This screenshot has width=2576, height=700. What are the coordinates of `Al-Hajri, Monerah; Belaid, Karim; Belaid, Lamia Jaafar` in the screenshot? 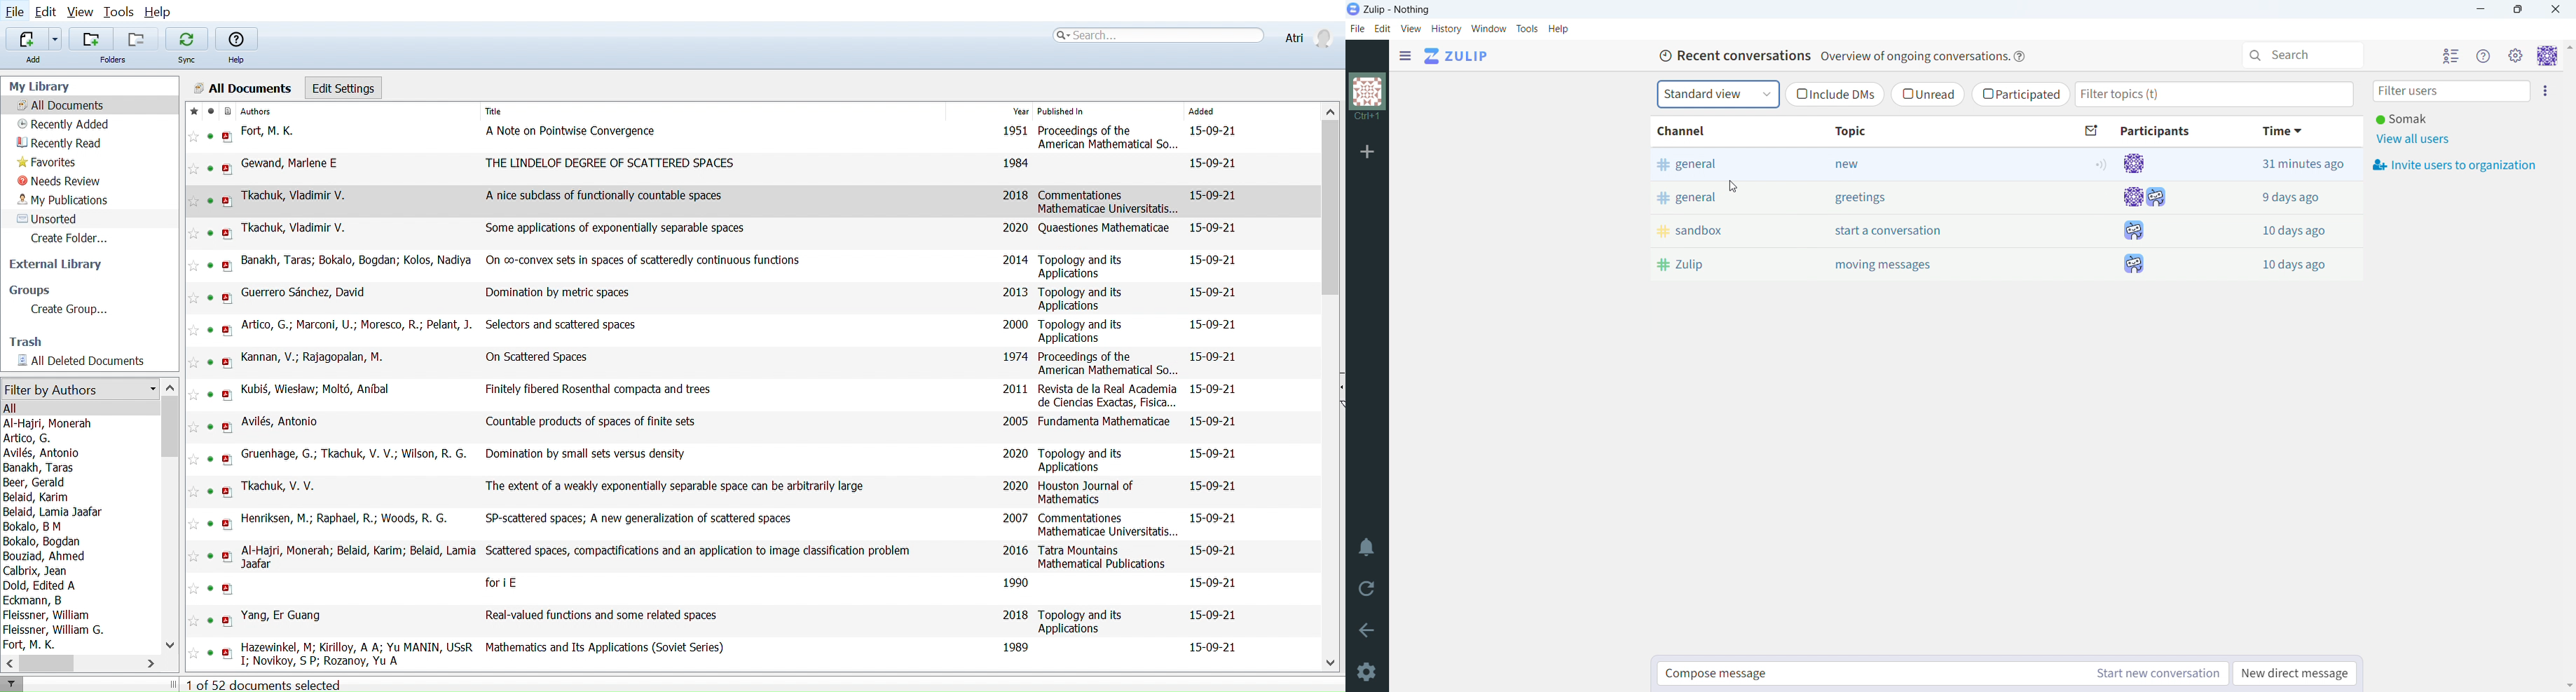 It's located at (360, 557).